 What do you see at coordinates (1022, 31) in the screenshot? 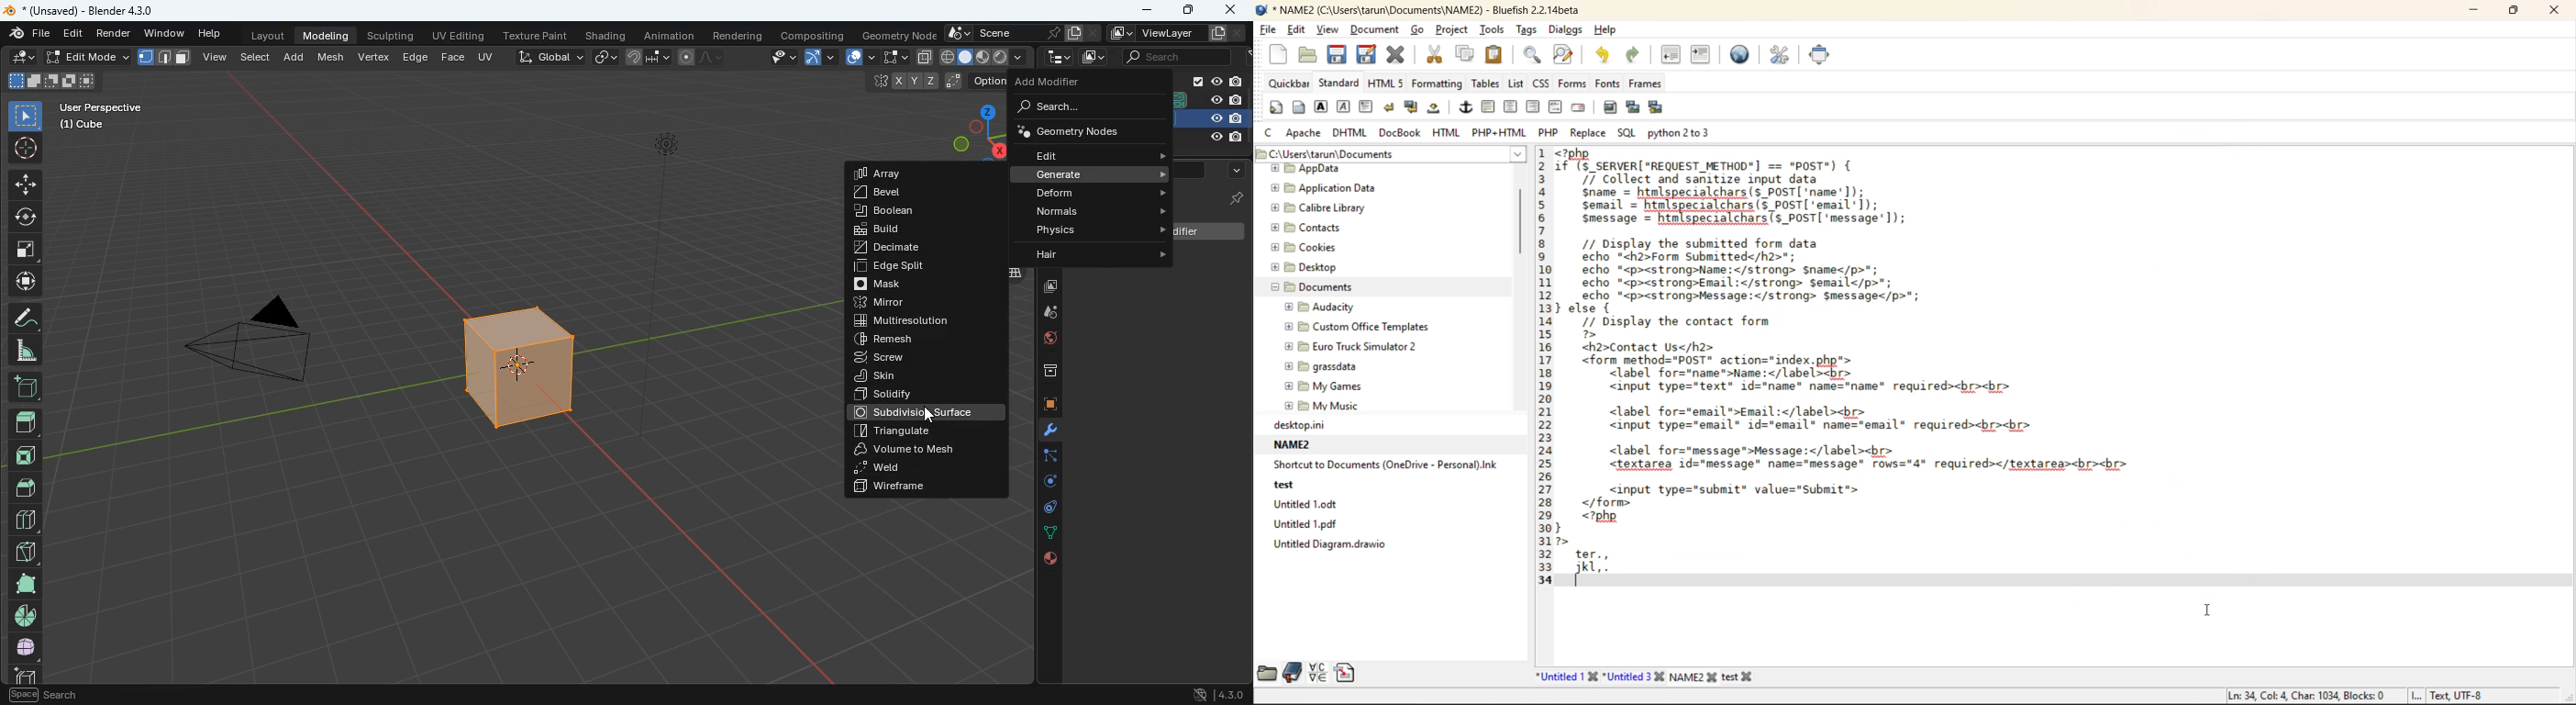
I see `scene` at bounding box center [1022, 31].